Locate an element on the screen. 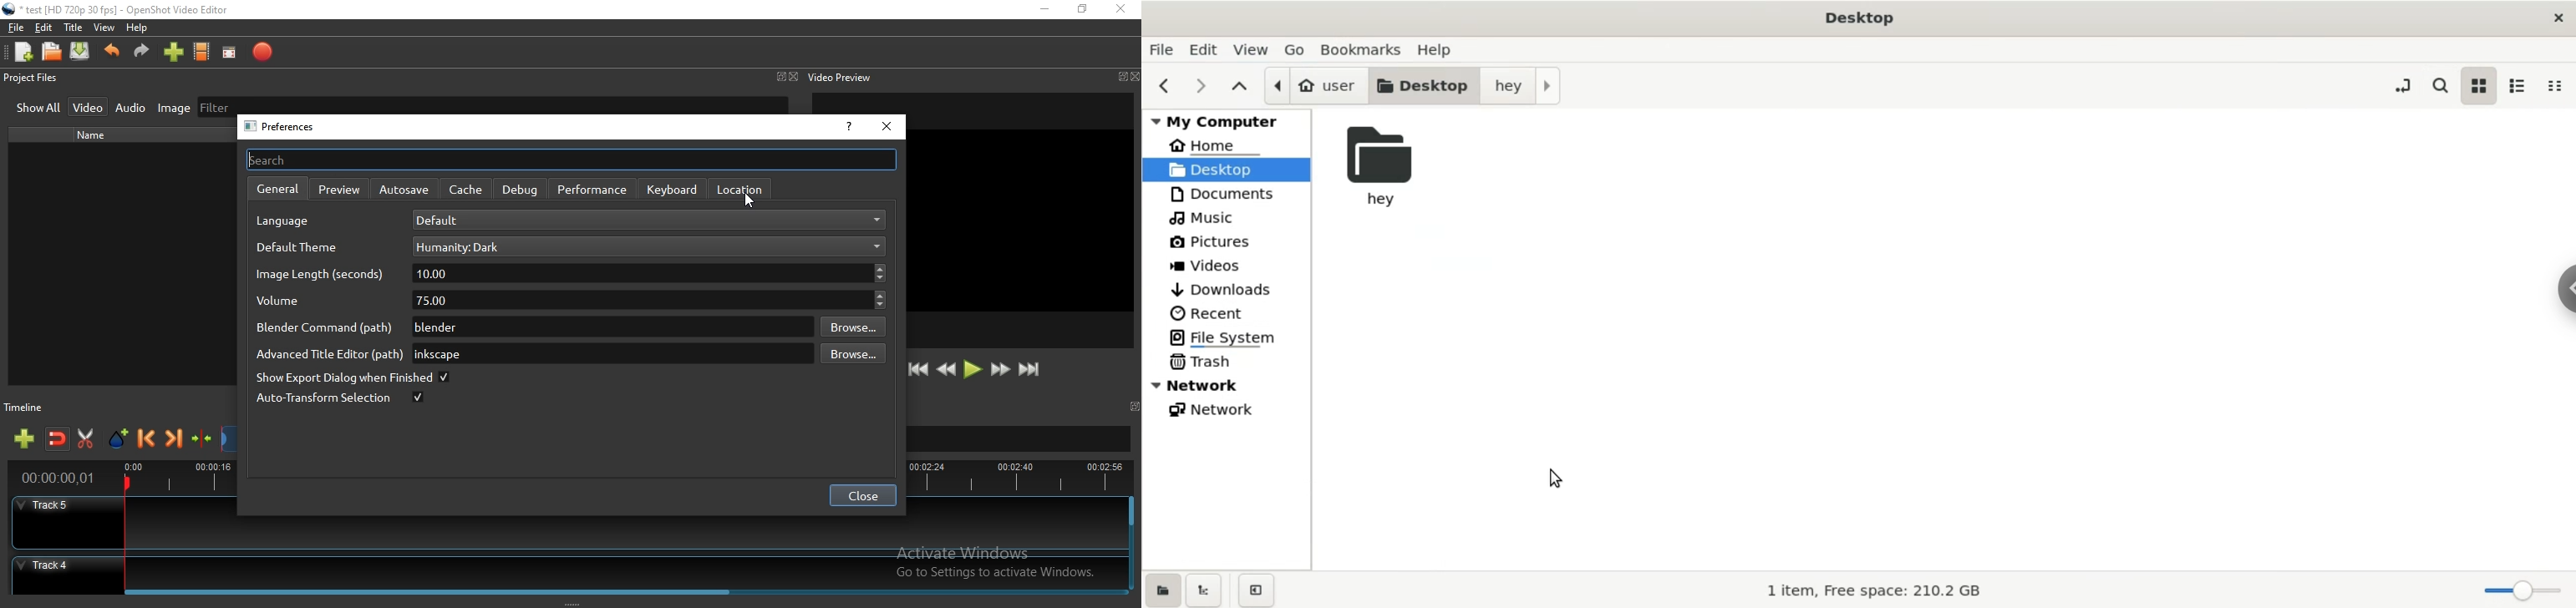 The width and height of the screenshot is (2576, 616). Filter is located at coordinates (492, 104).